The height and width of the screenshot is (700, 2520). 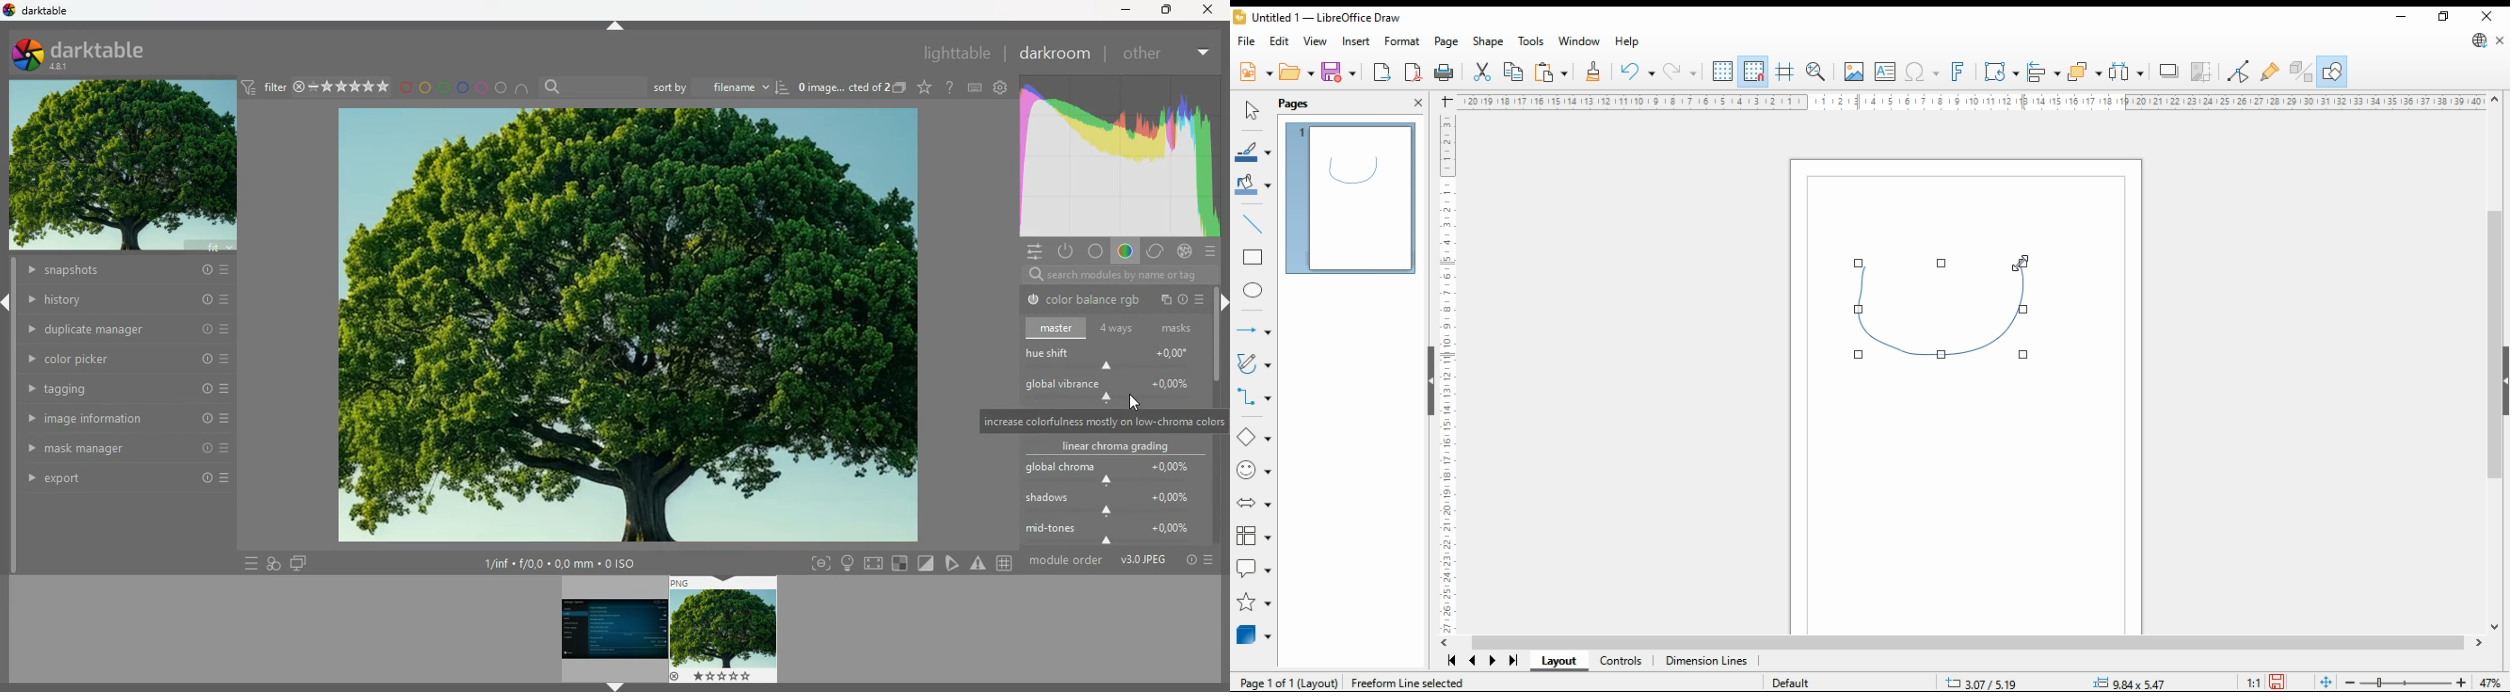 What do you see at coordinates (2492, 682) in the screenshot?
I see `zoom factor` at bounding box center [2492, 682].